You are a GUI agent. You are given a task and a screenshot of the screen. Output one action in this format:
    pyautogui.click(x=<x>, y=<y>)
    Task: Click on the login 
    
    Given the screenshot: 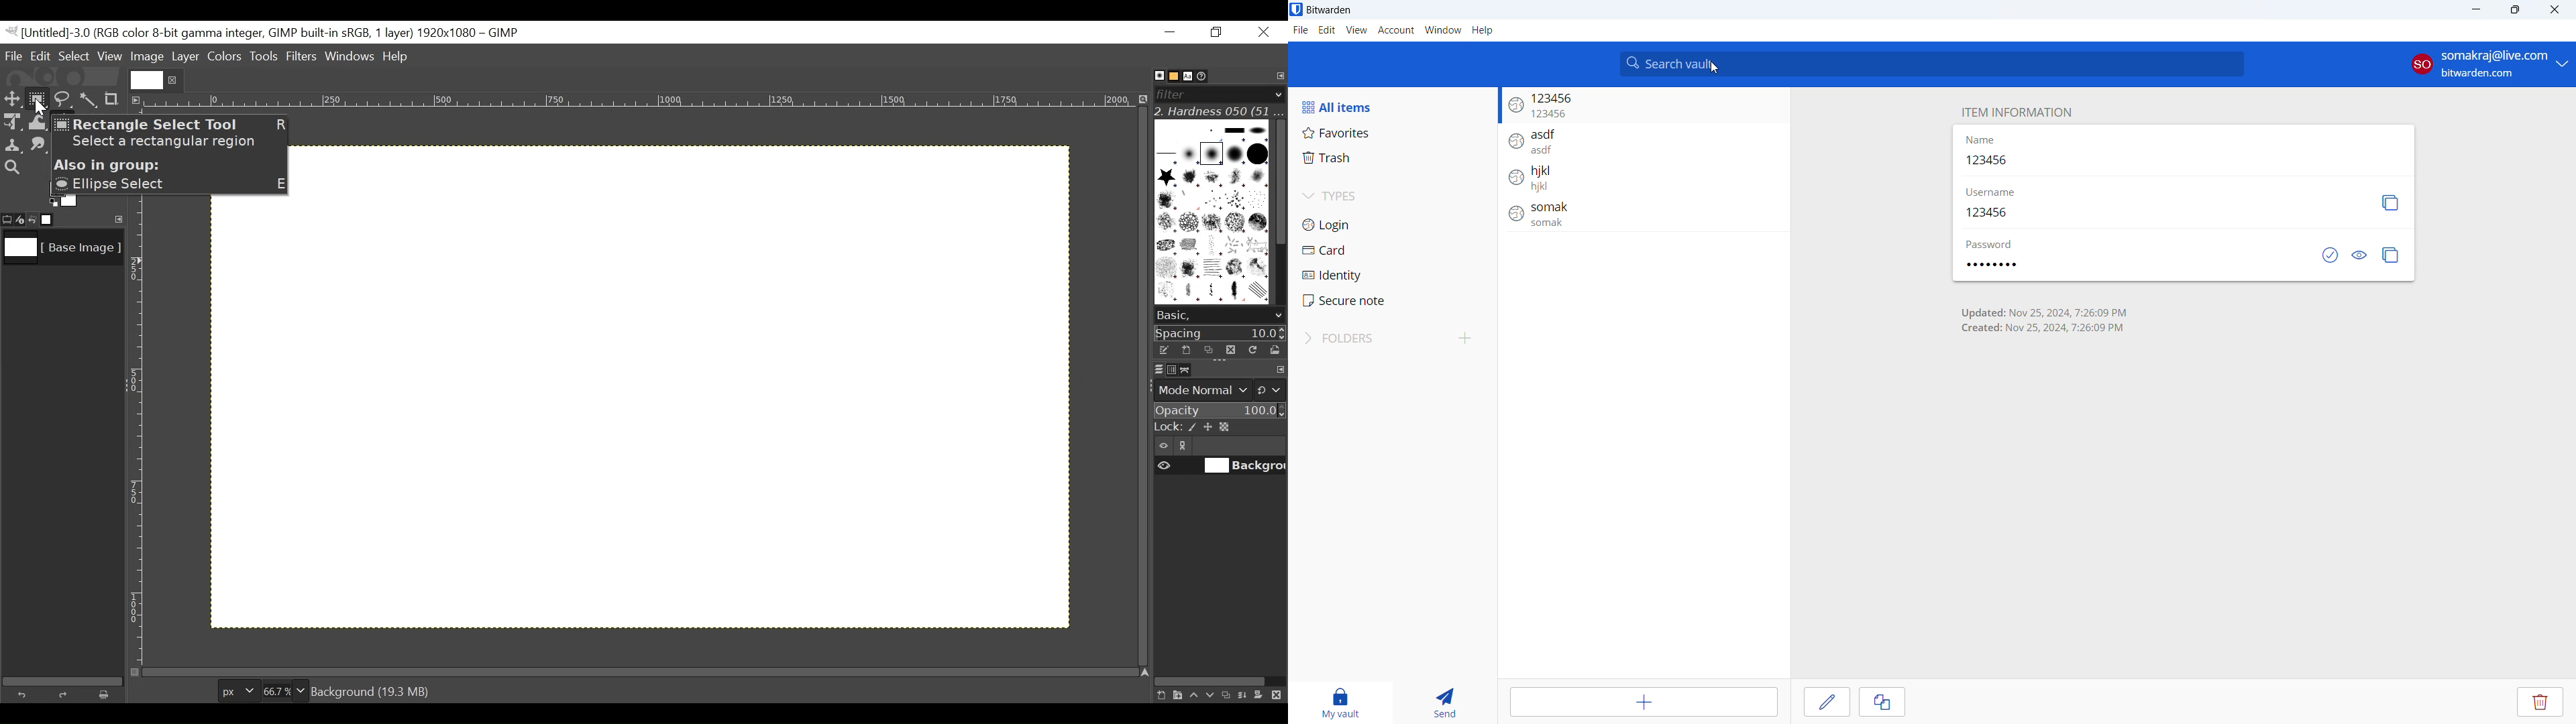 What is the action you would take?
    pyautogui.click(x=1392, y=225)
    